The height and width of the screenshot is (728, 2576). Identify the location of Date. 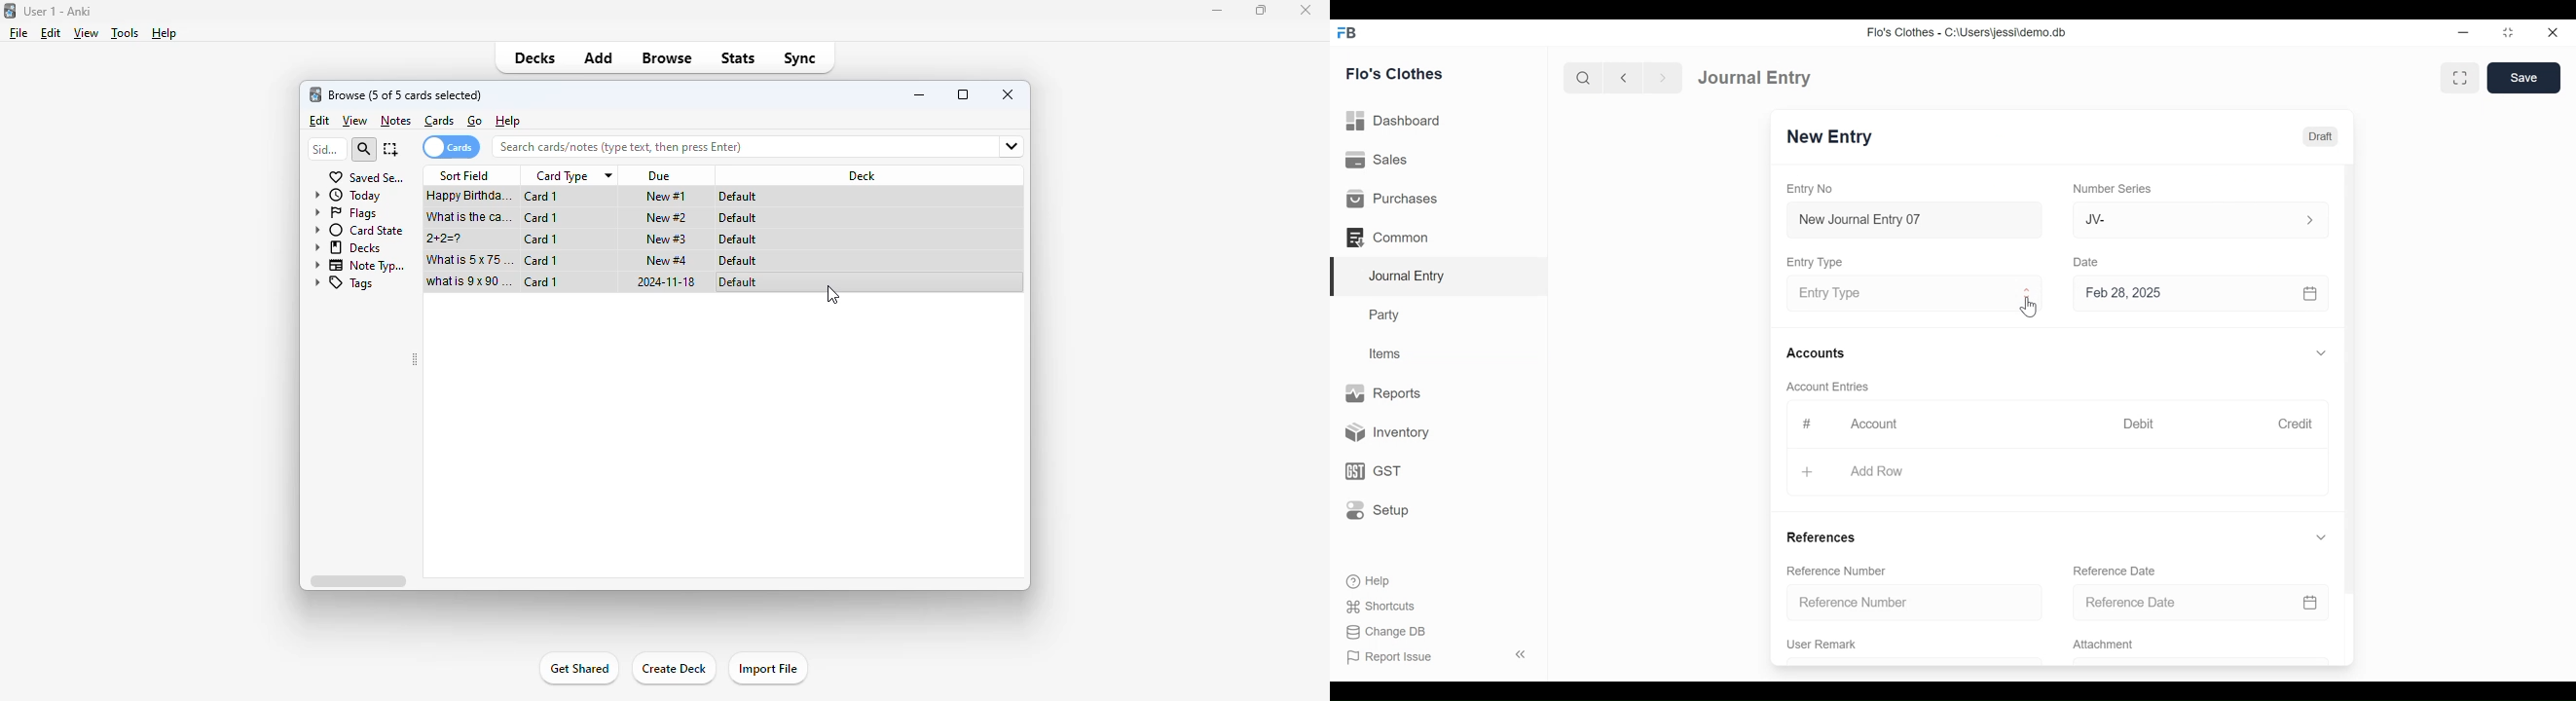
(2090, 263).